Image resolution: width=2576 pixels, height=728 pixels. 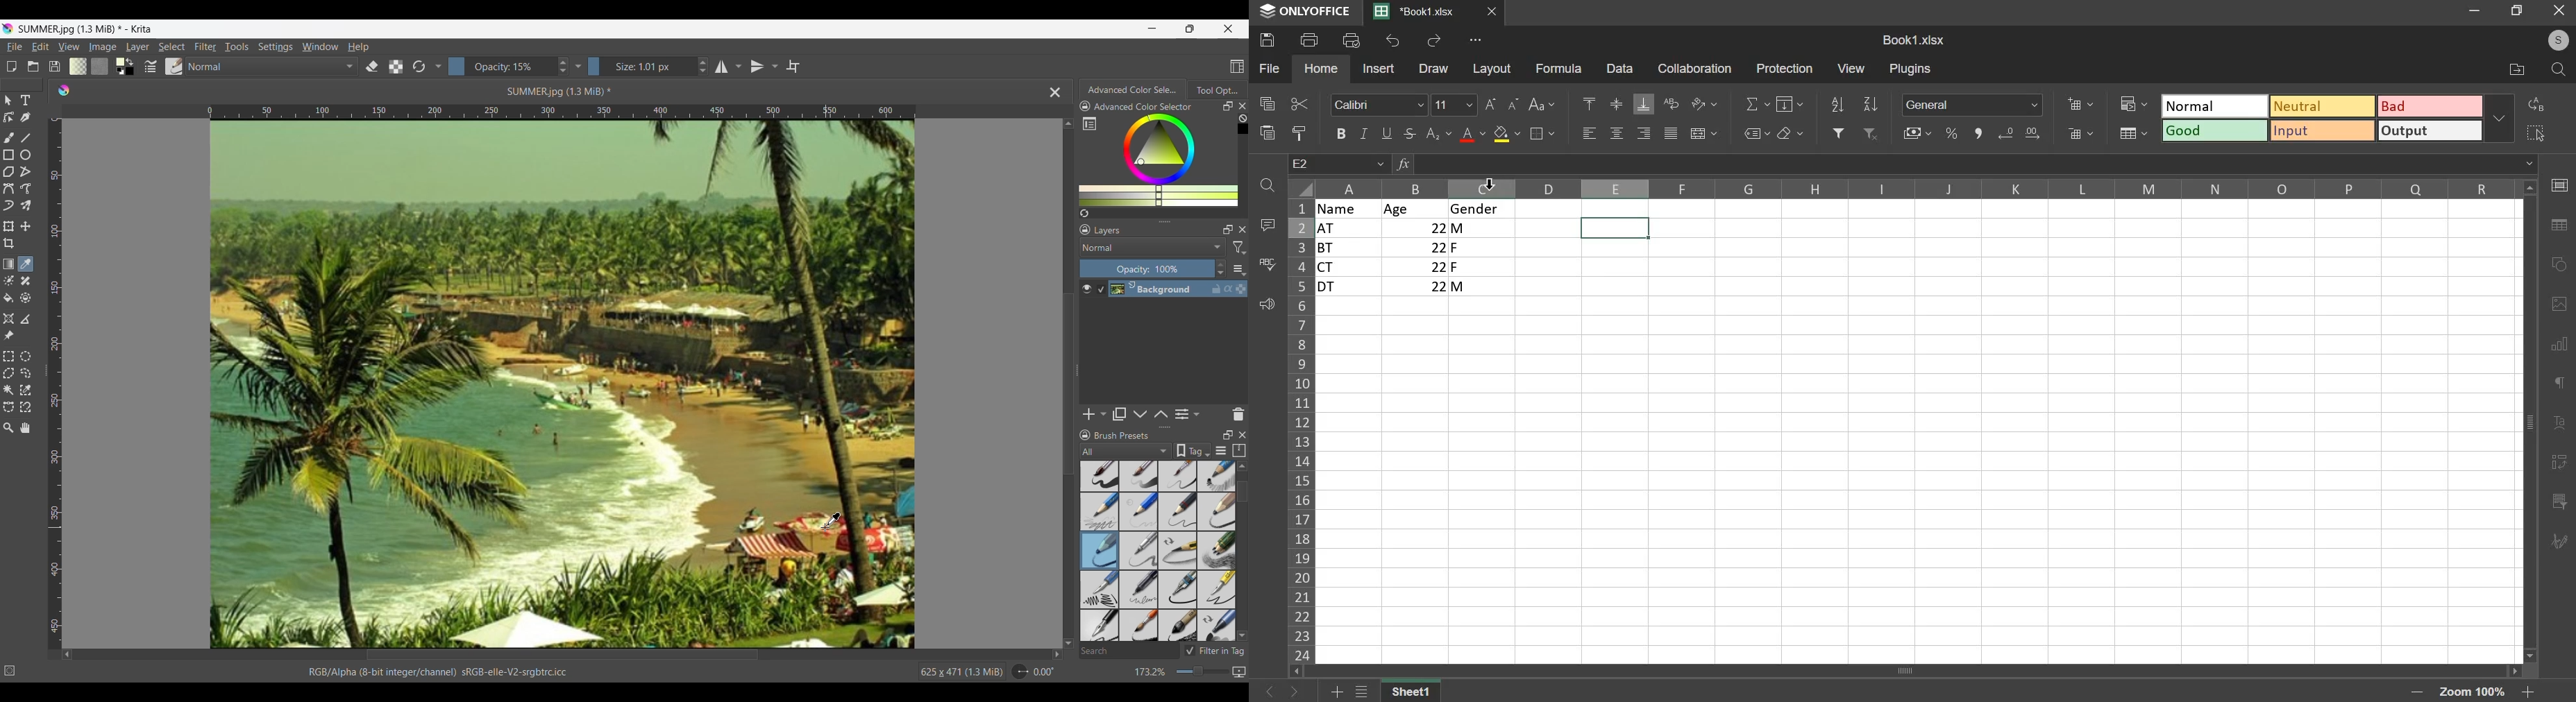 I want to click on font size increase, so click(x=1490, y=104).